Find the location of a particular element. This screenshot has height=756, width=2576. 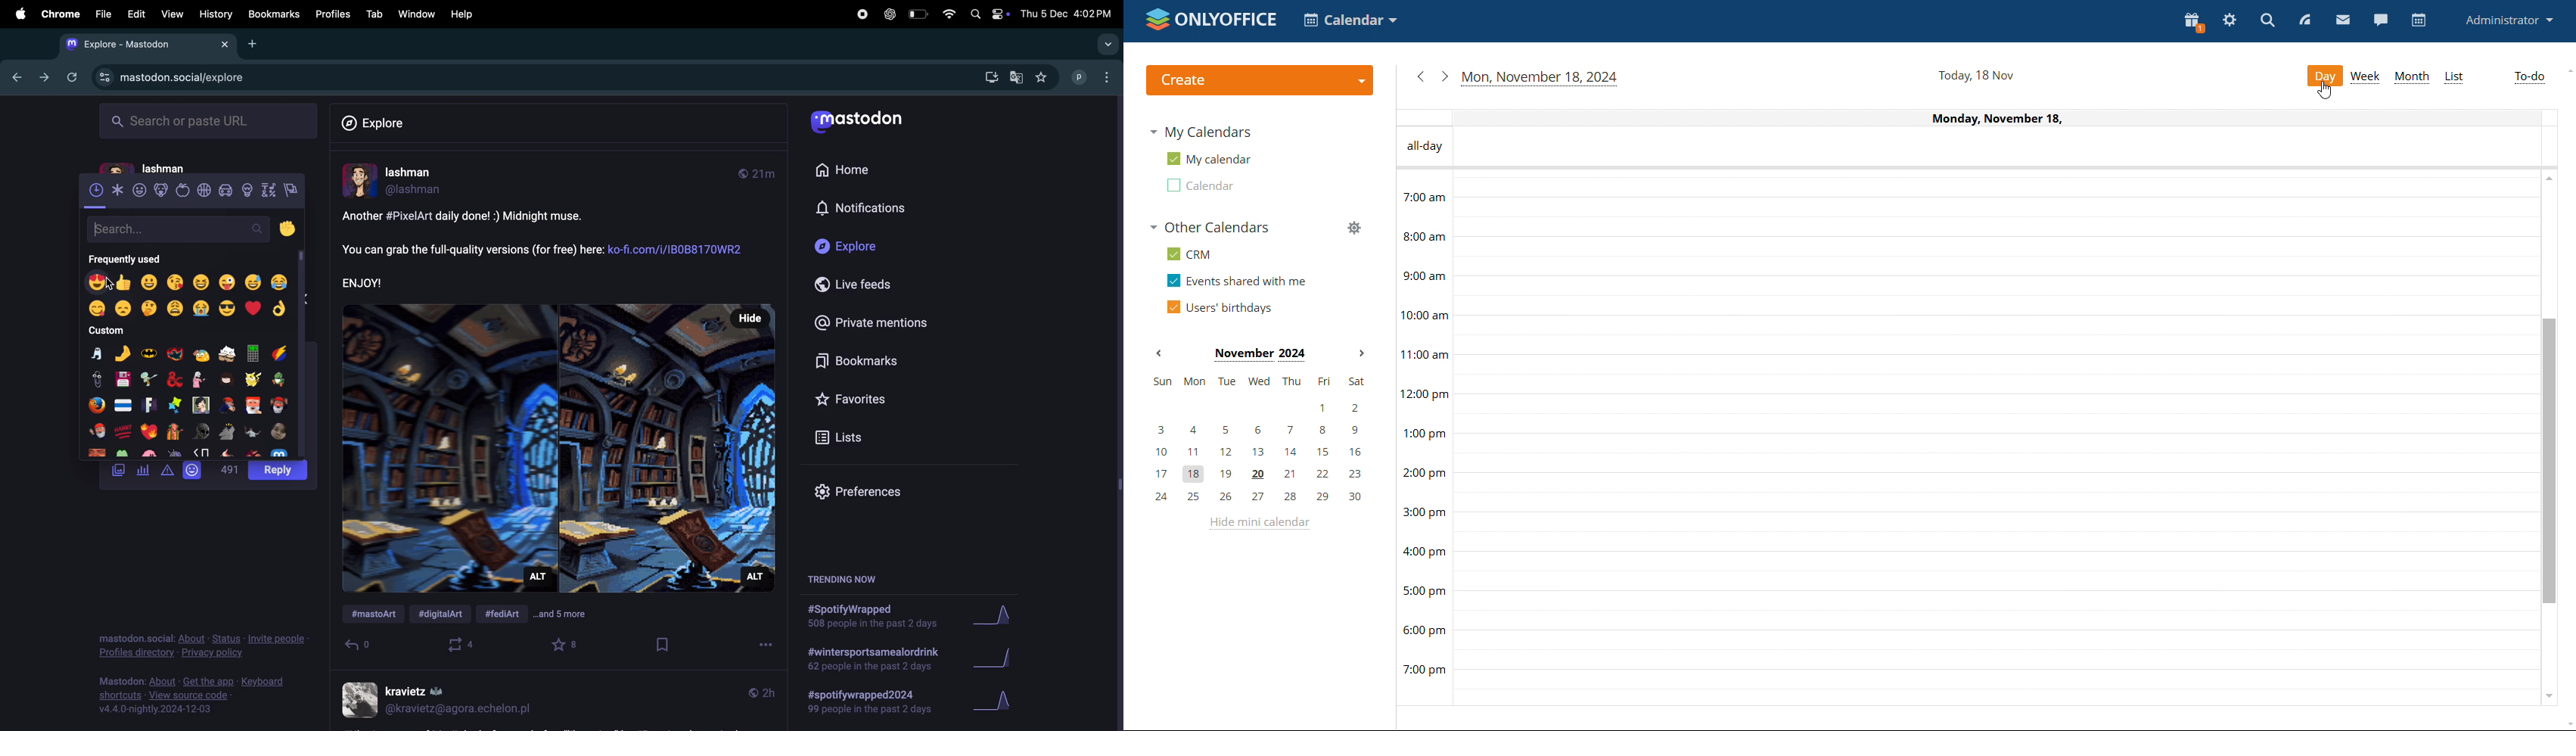

tab is located at coordinates (373, 14).